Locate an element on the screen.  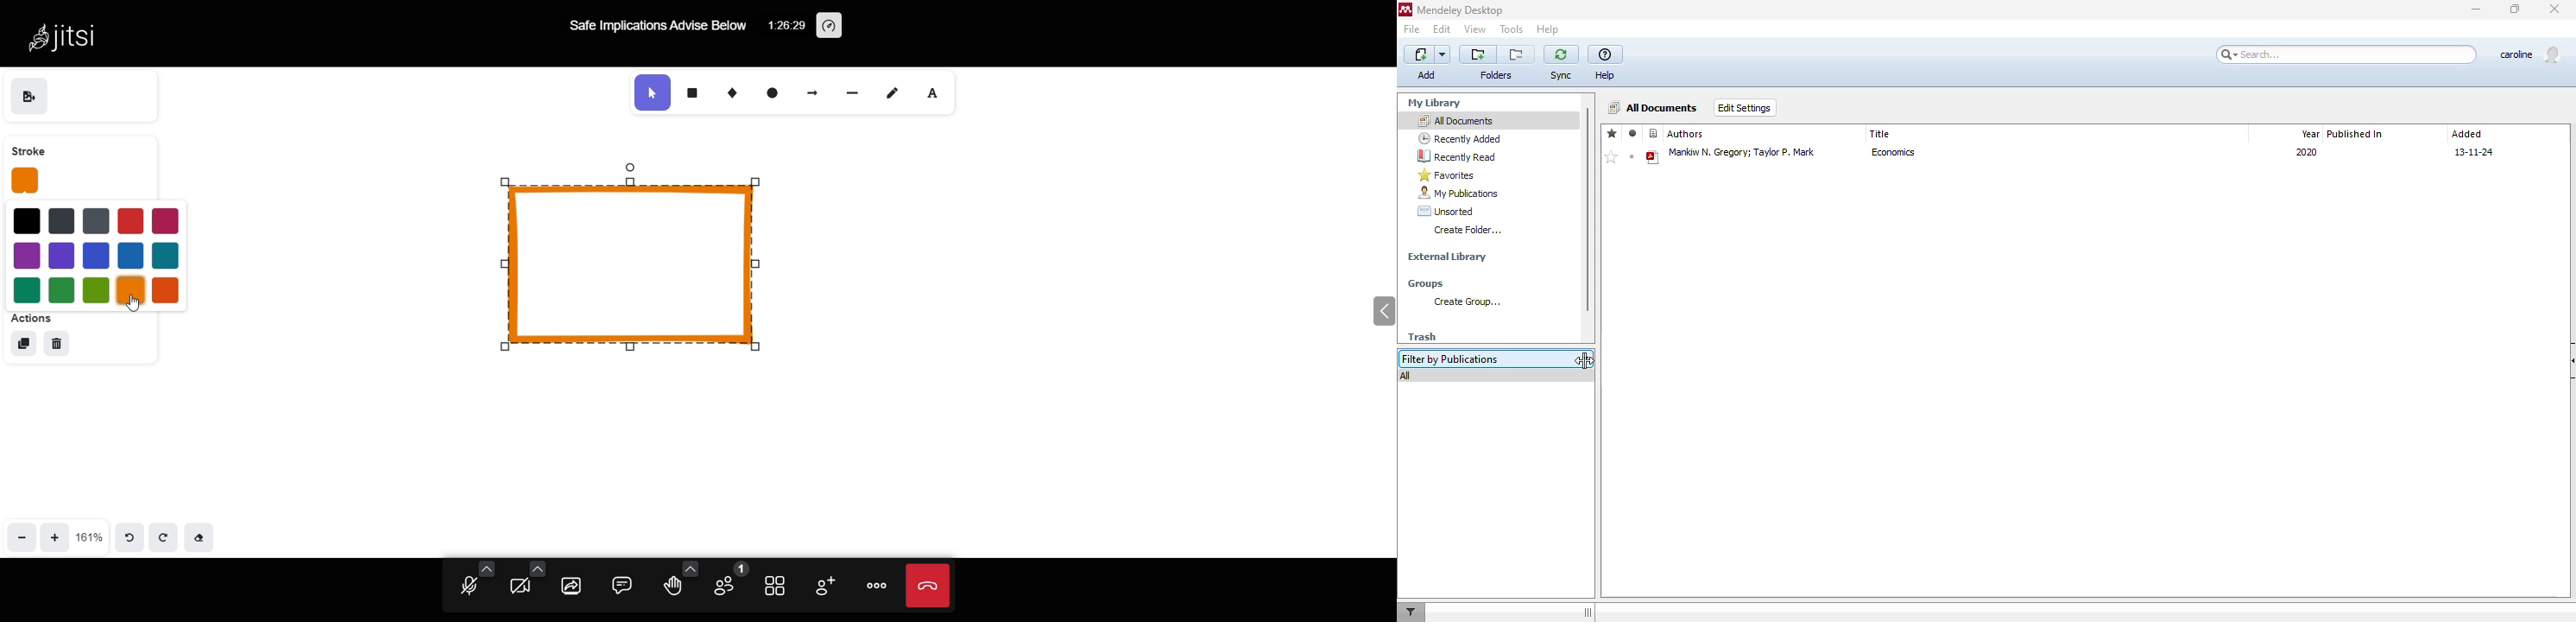
add is located at coordinates (1427, 64).